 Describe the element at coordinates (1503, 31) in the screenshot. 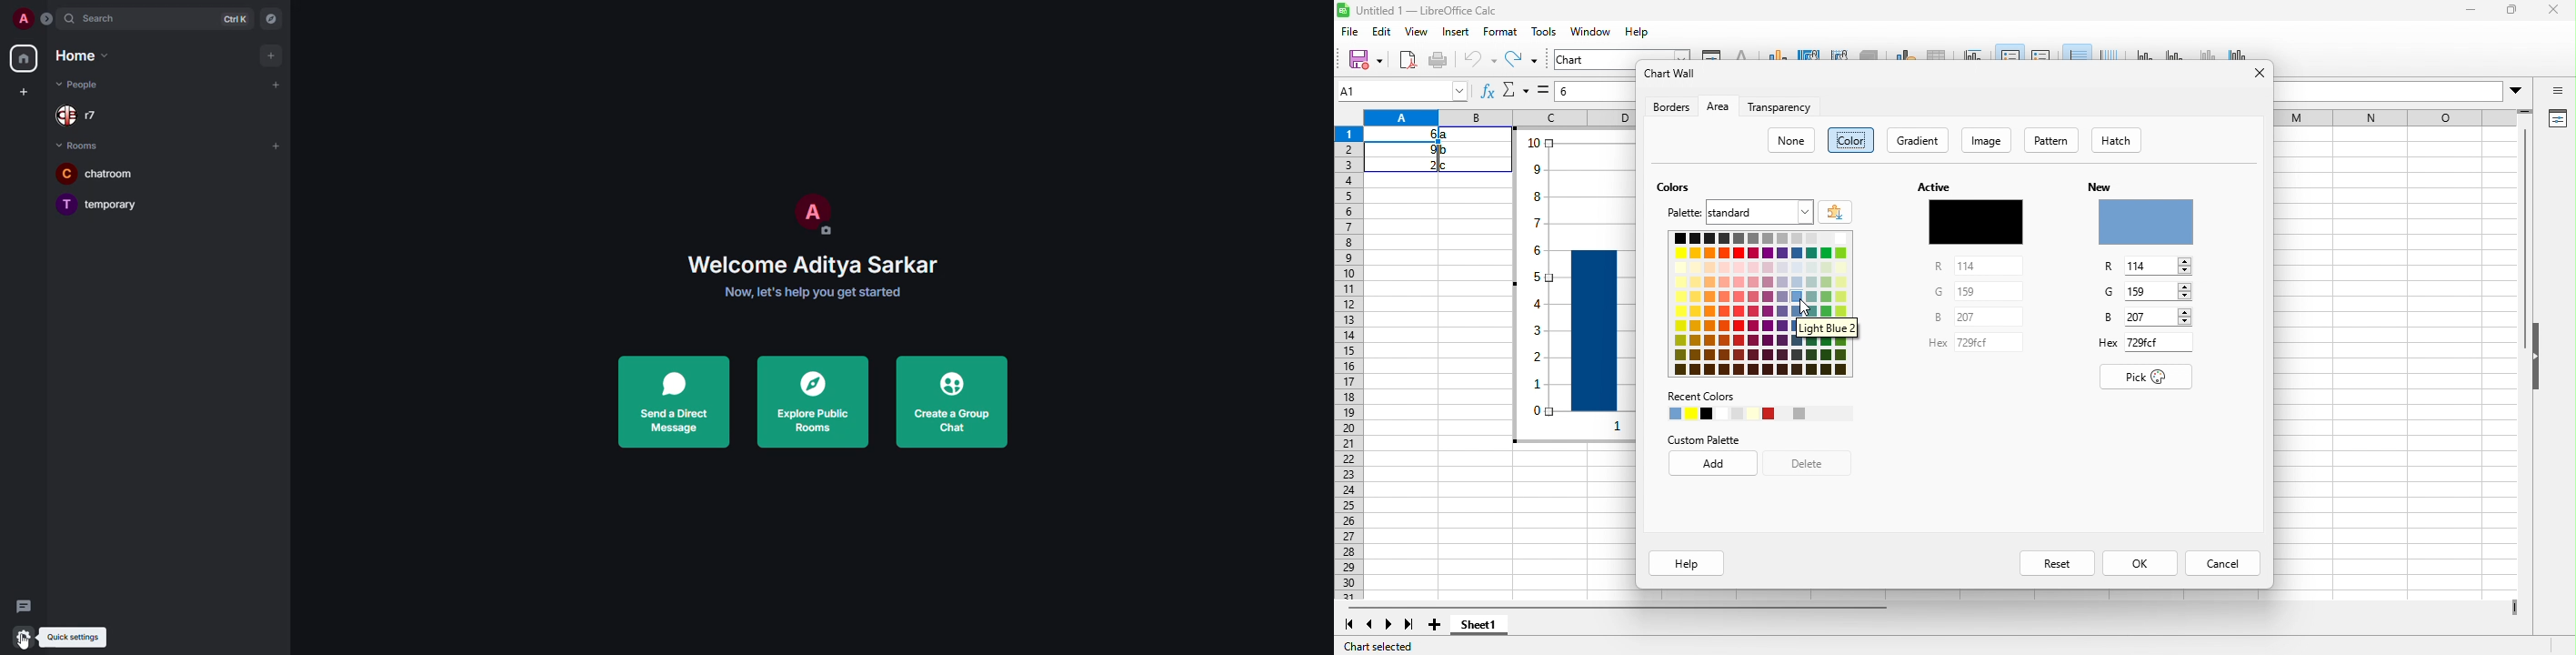

I see `format` at that location.